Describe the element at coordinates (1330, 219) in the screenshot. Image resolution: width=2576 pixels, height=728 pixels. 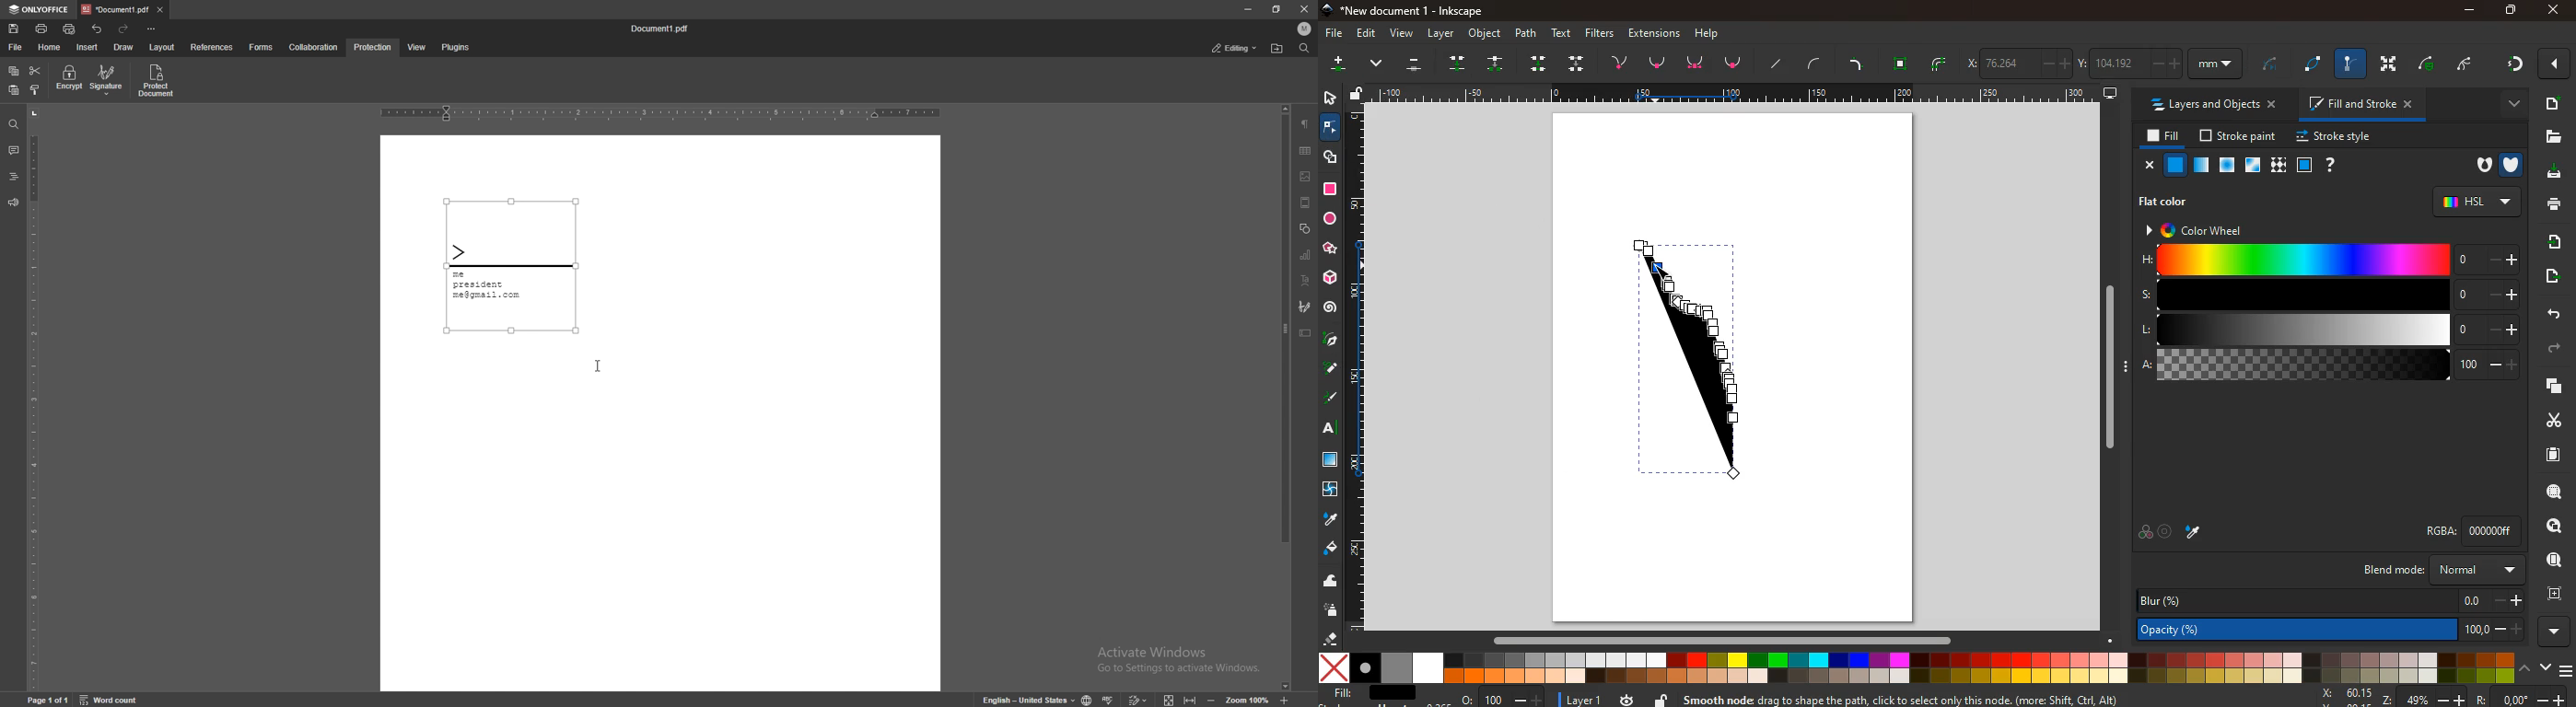
I see `circle` at that location.